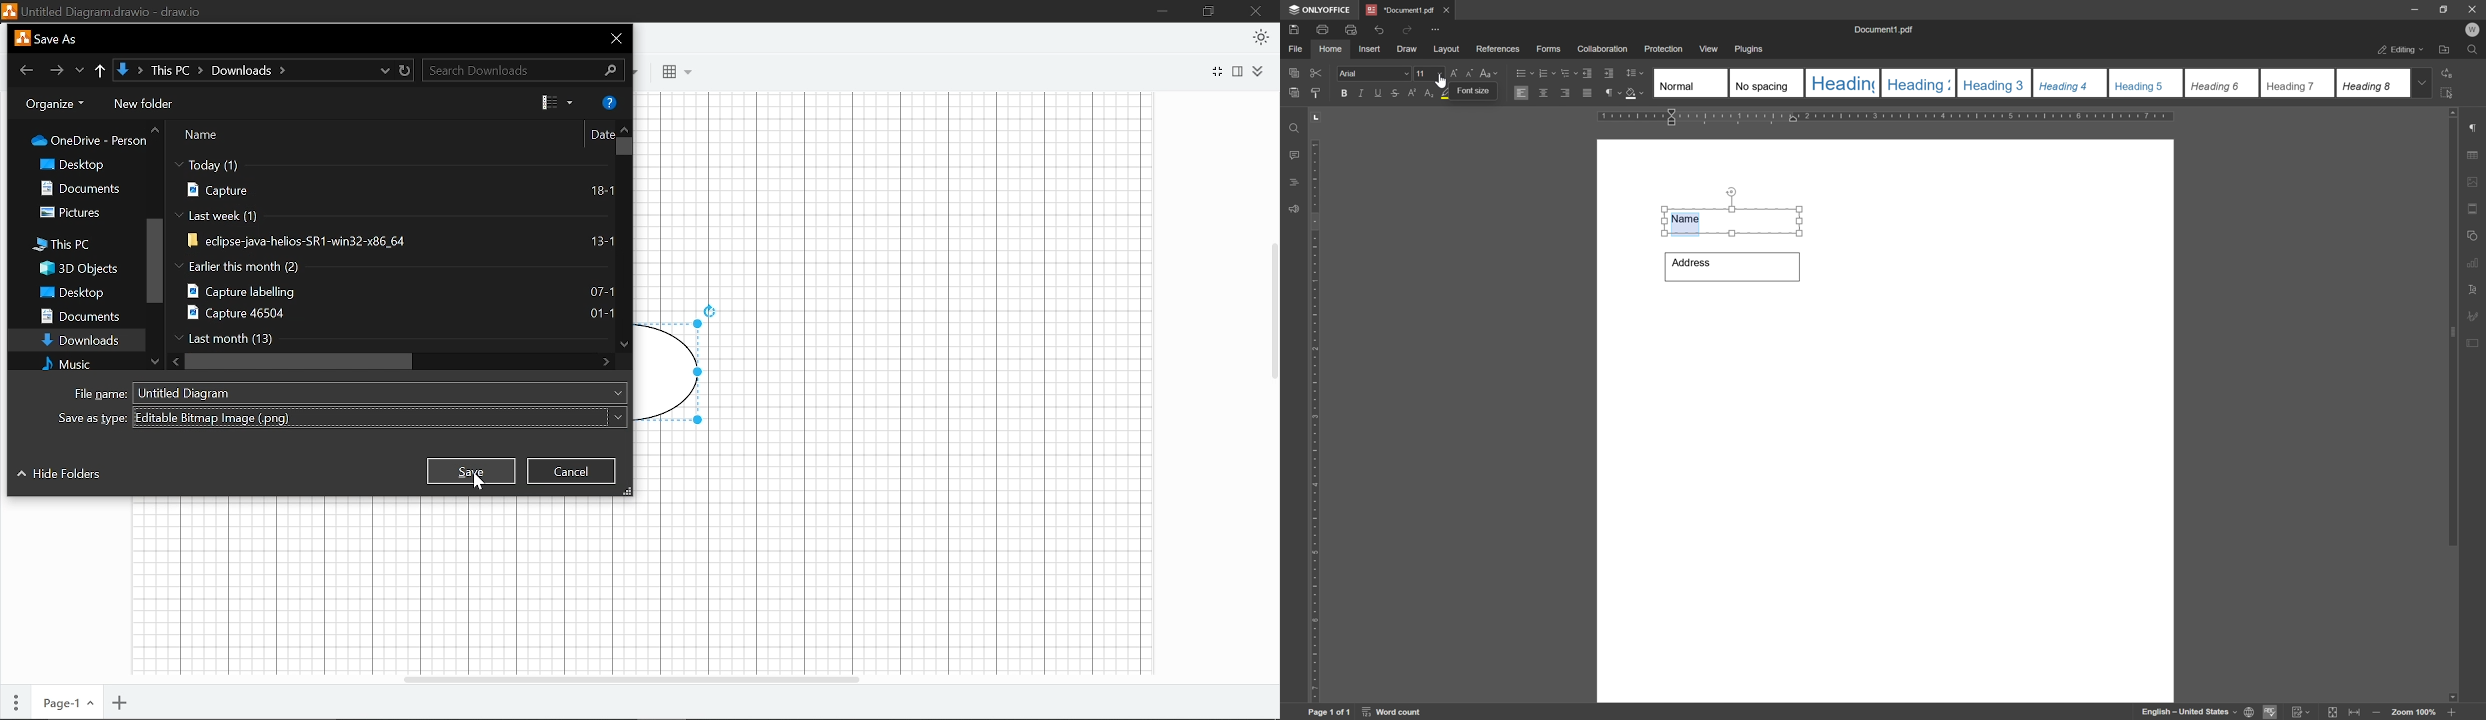  Describe the element at coordinates (558, 102) in the screenshot. I see `view` at that location.